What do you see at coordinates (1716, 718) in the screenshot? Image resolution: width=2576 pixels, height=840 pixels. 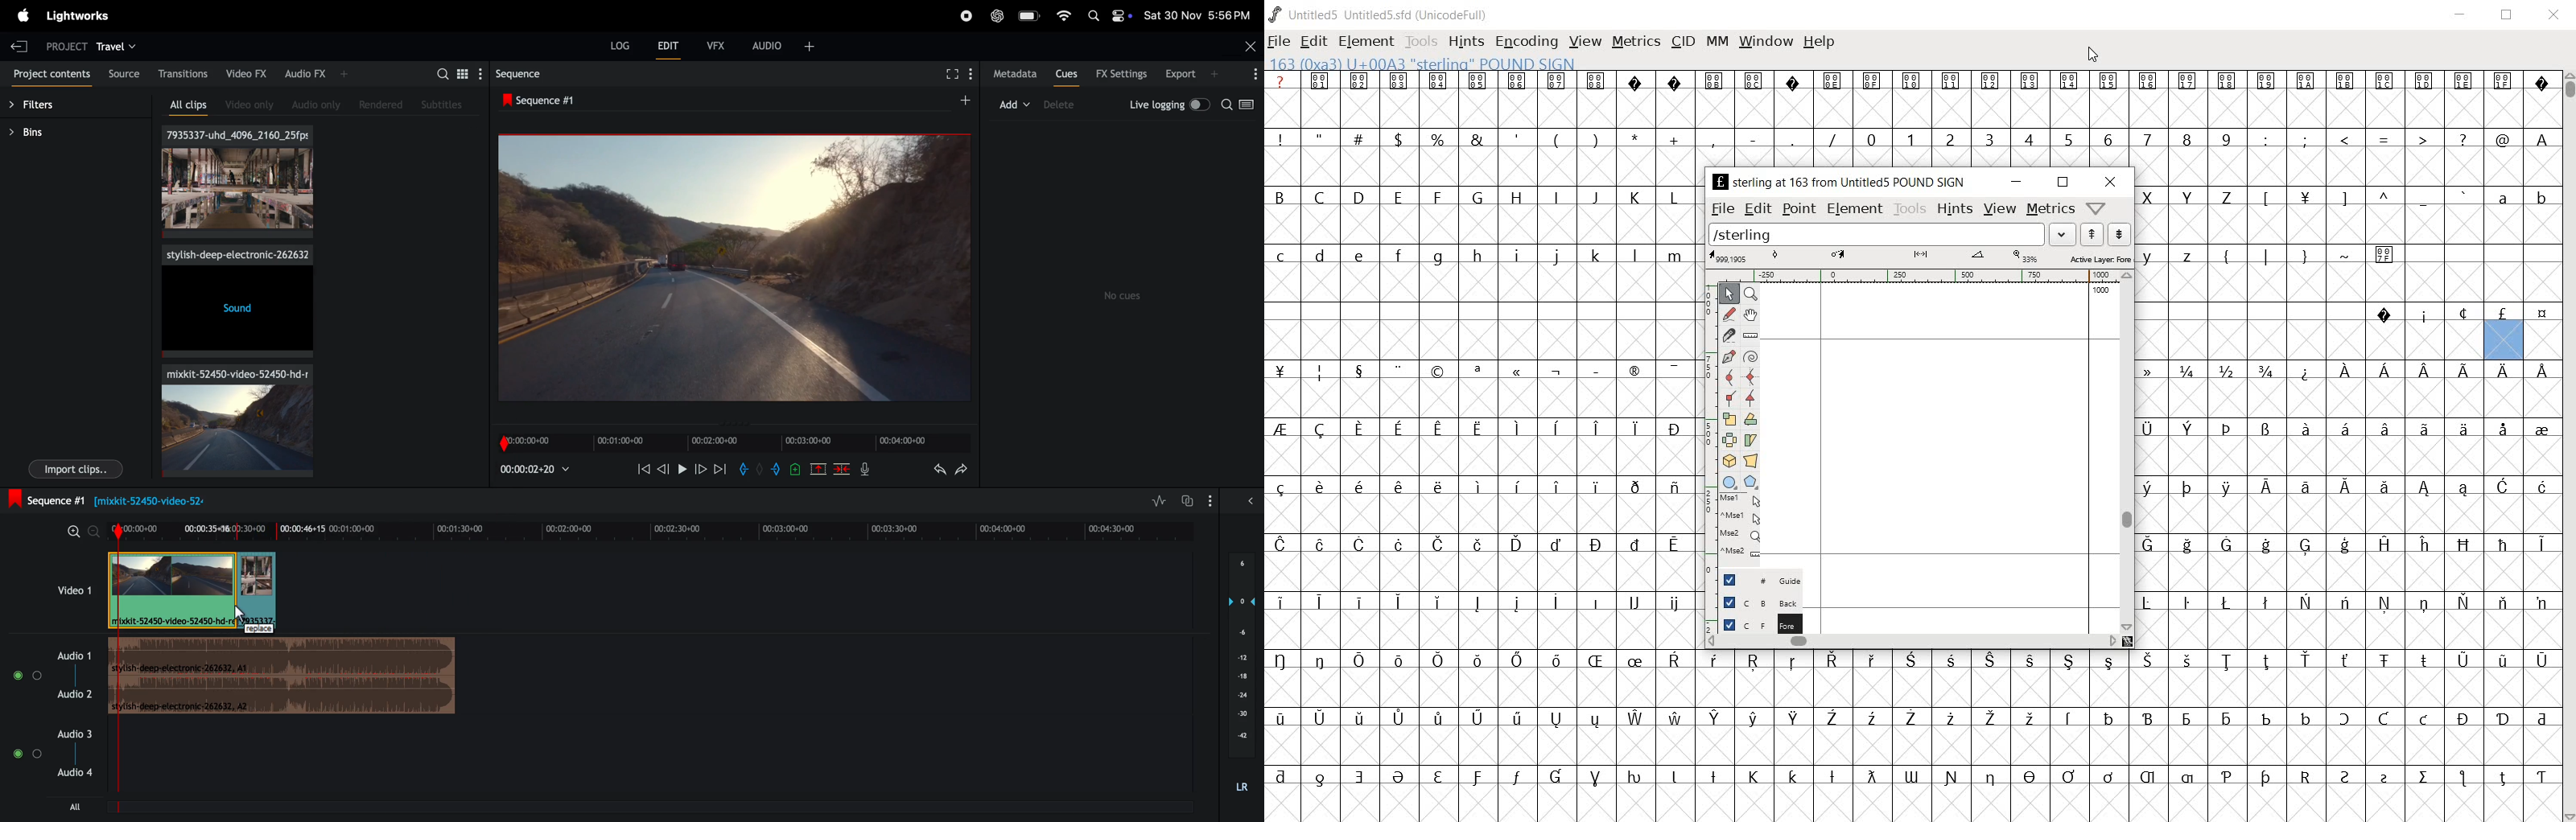 I see `Symbol` at bounding box center [1716, 718].